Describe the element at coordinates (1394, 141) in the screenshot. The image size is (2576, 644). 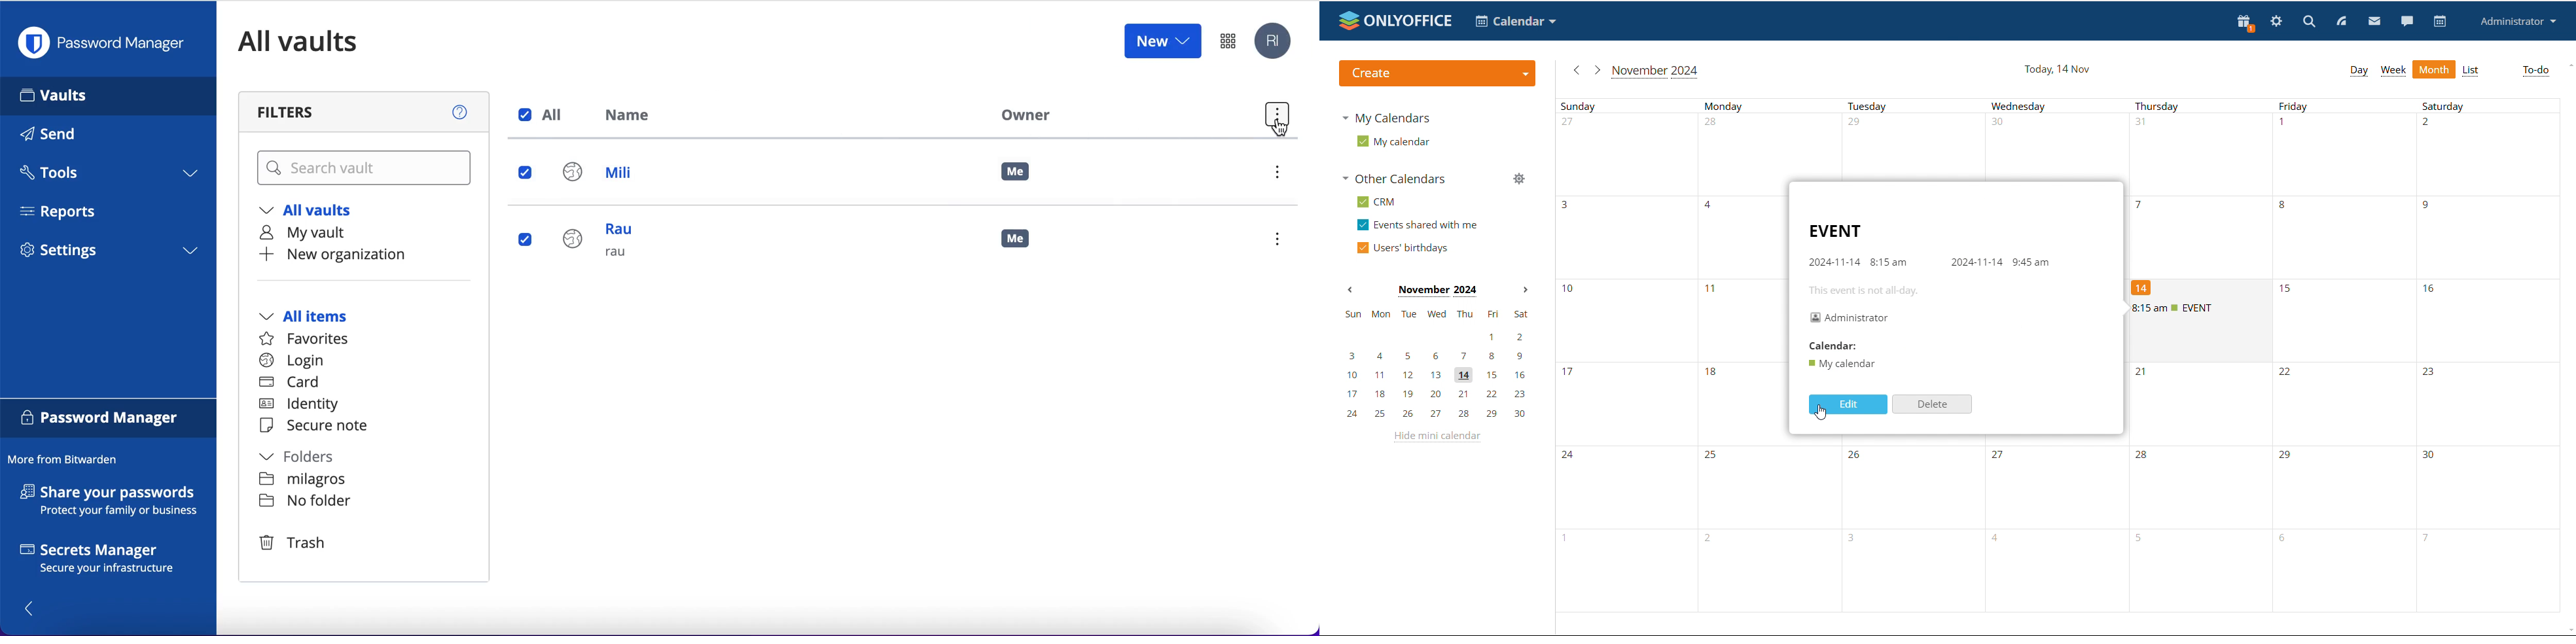
I see `my calendar` at that location.